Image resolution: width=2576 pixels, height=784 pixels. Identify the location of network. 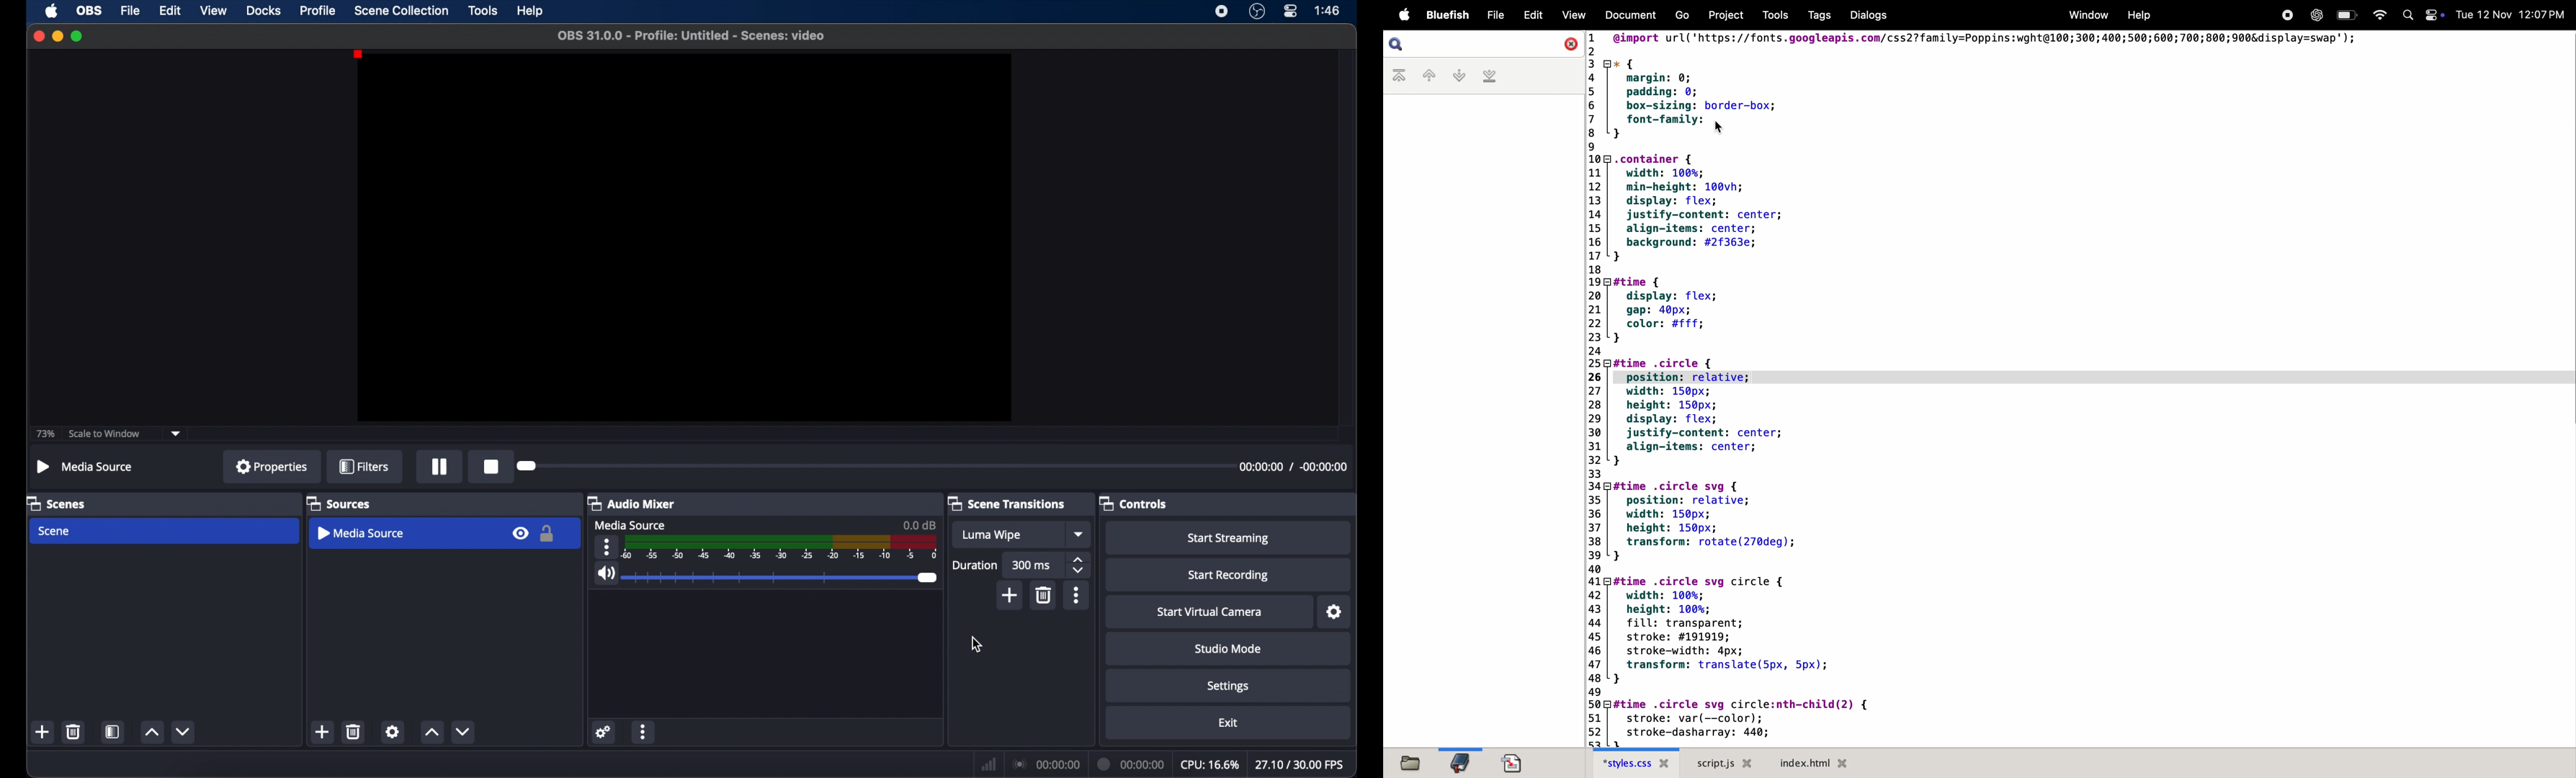
(989, 766).